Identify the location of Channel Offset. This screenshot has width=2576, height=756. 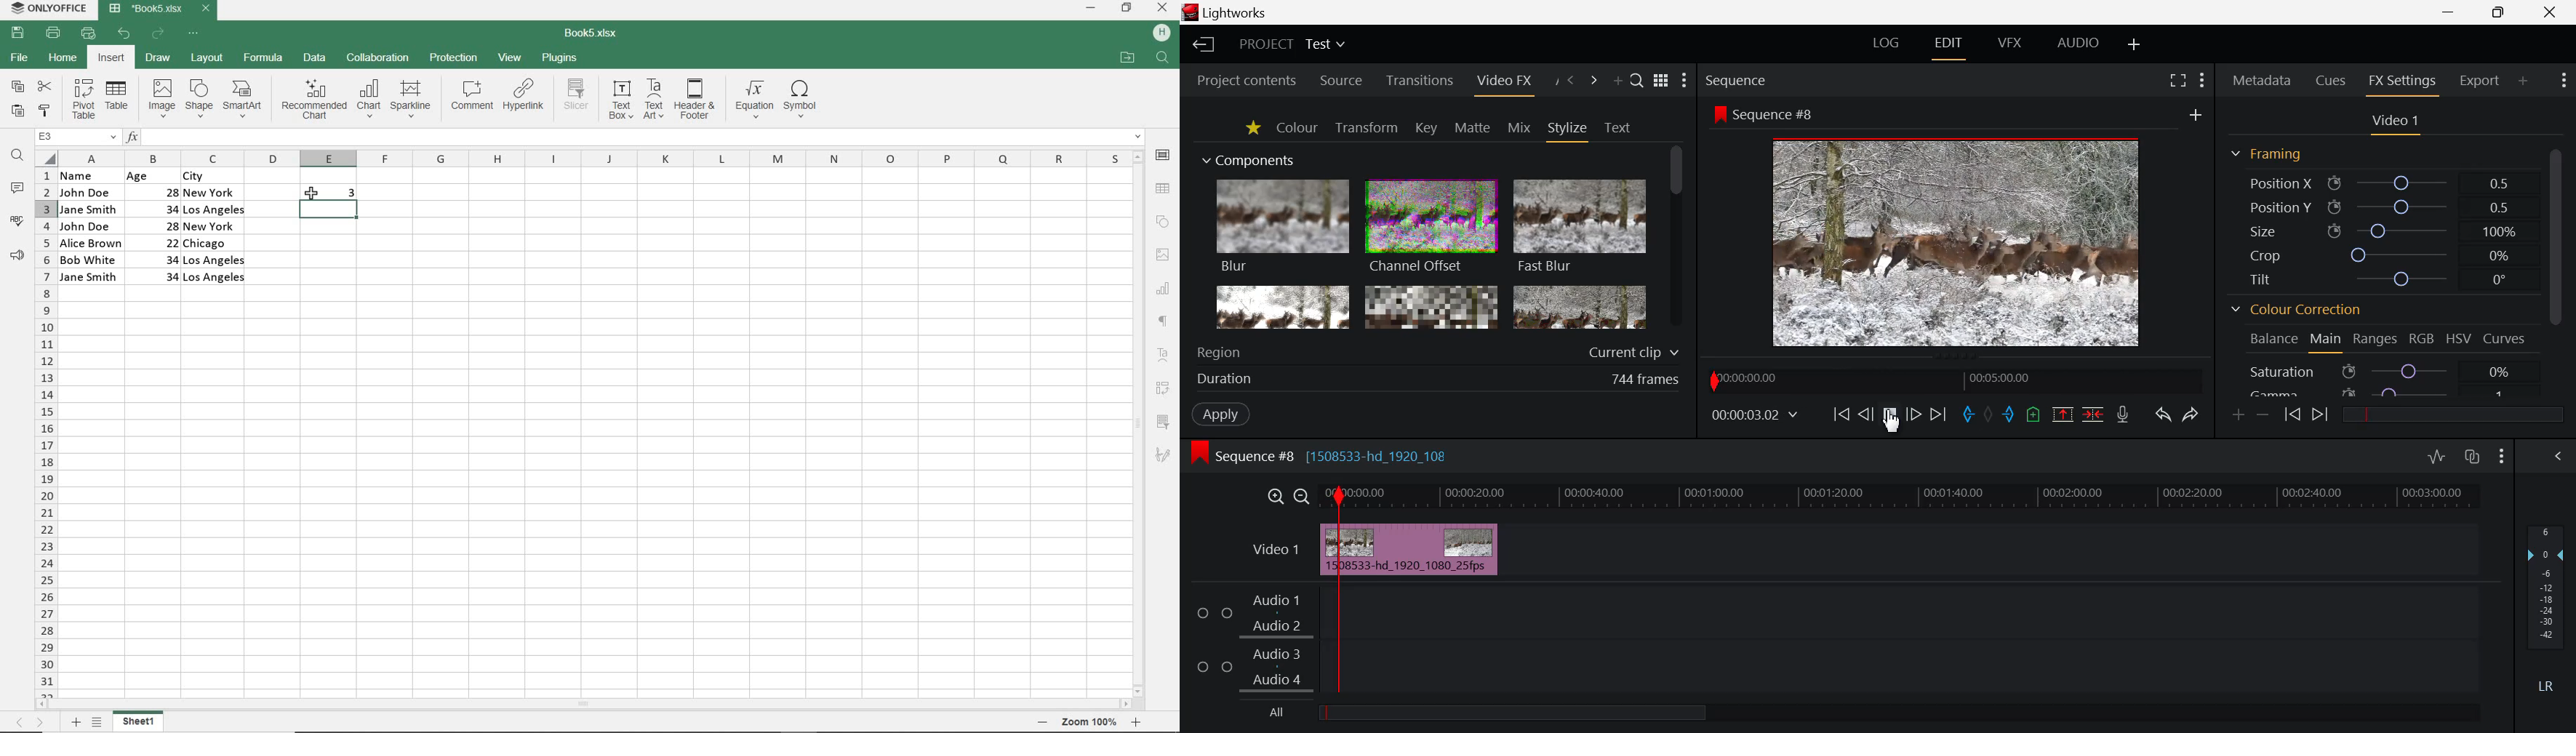
(1431, 228).